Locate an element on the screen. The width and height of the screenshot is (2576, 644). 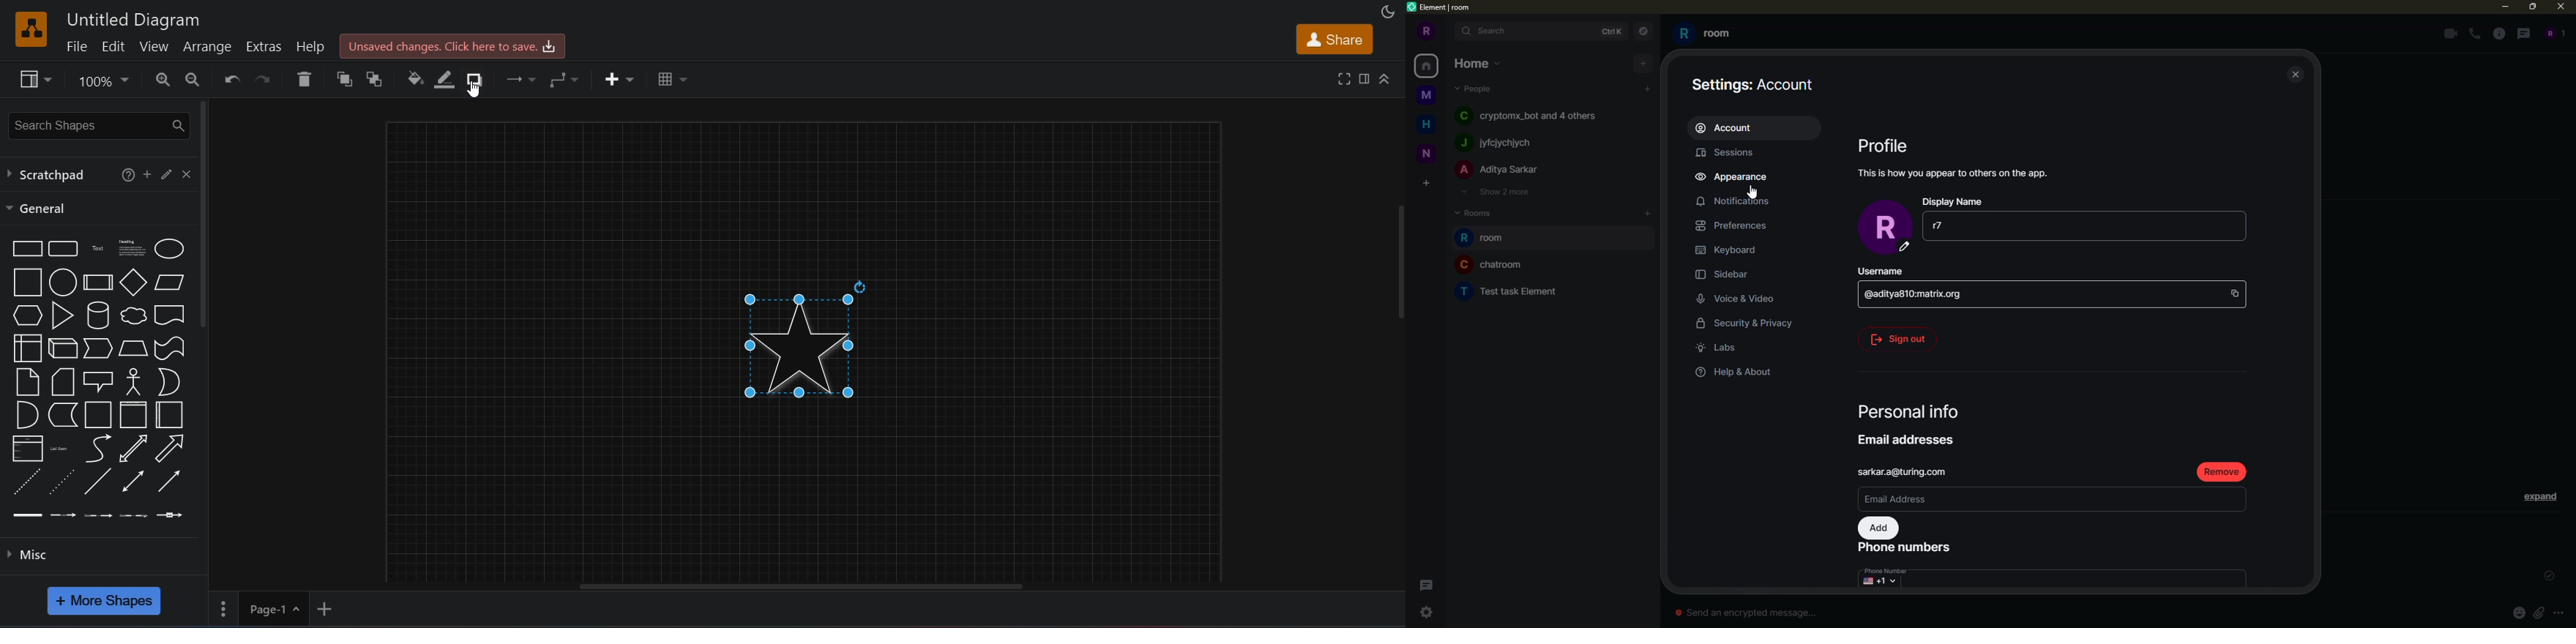
room is located at coordinates (1512, 290).